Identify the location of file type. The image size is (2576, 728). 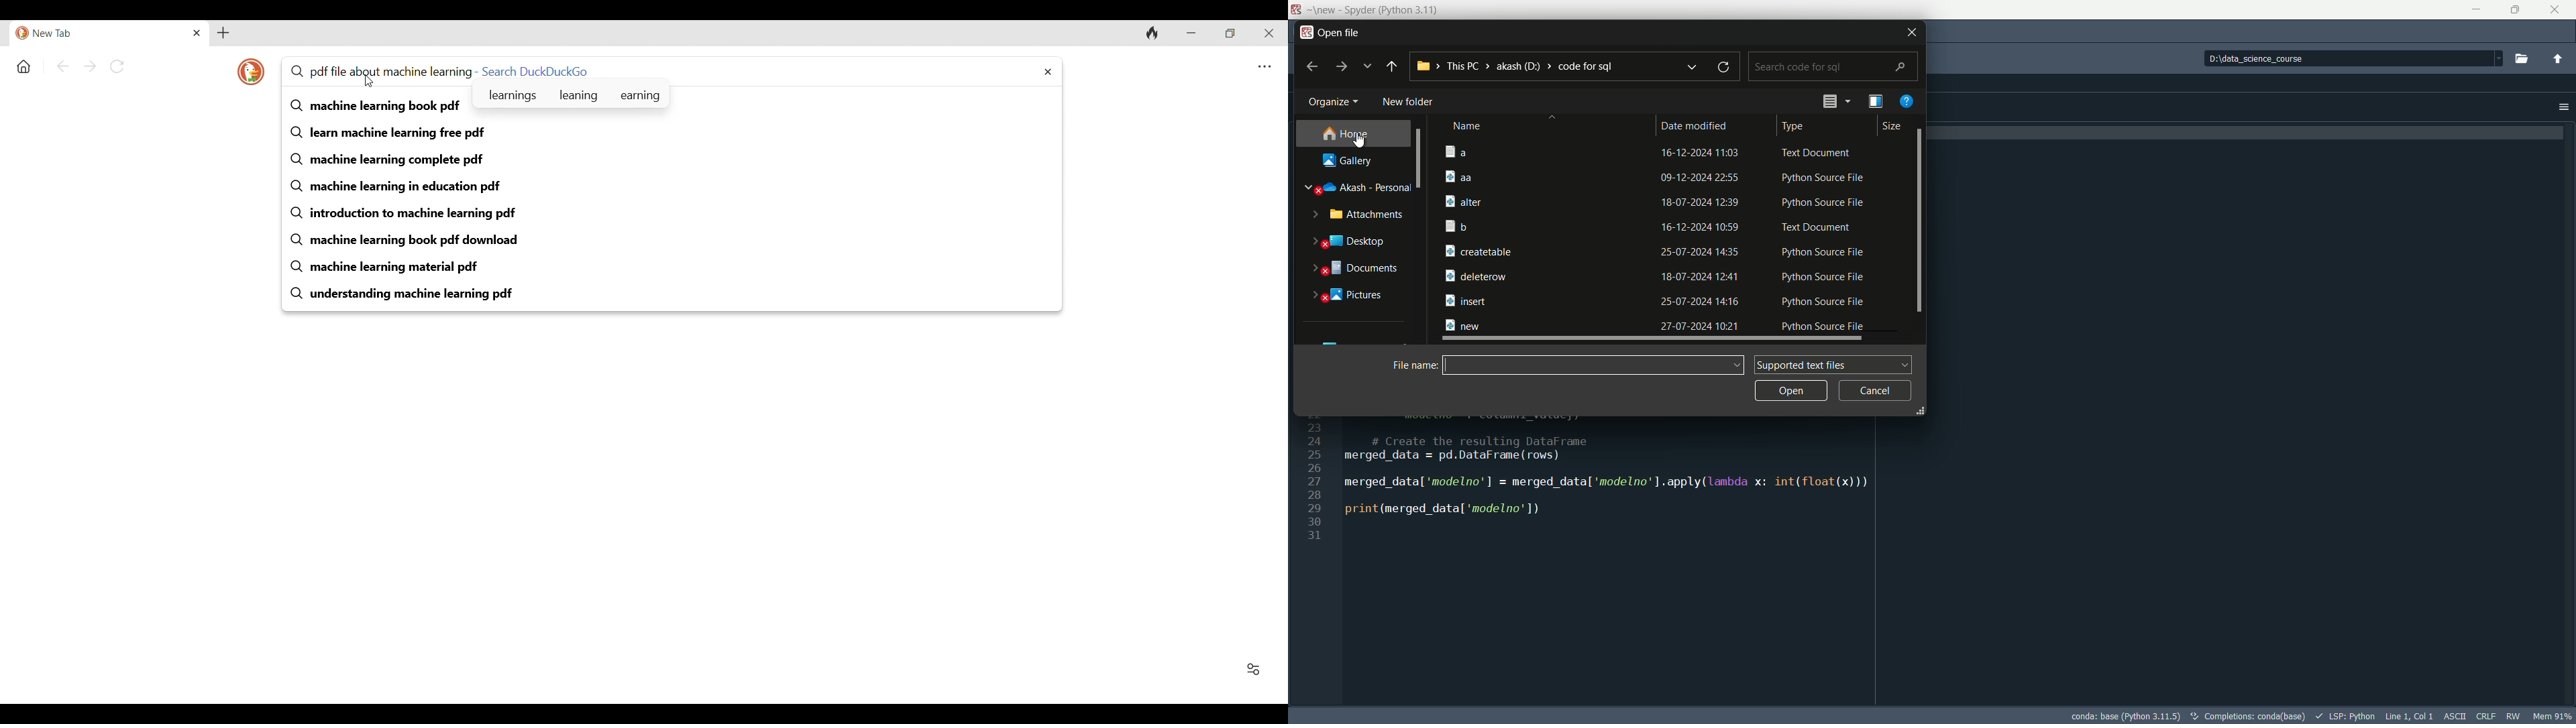
(1820, 276).